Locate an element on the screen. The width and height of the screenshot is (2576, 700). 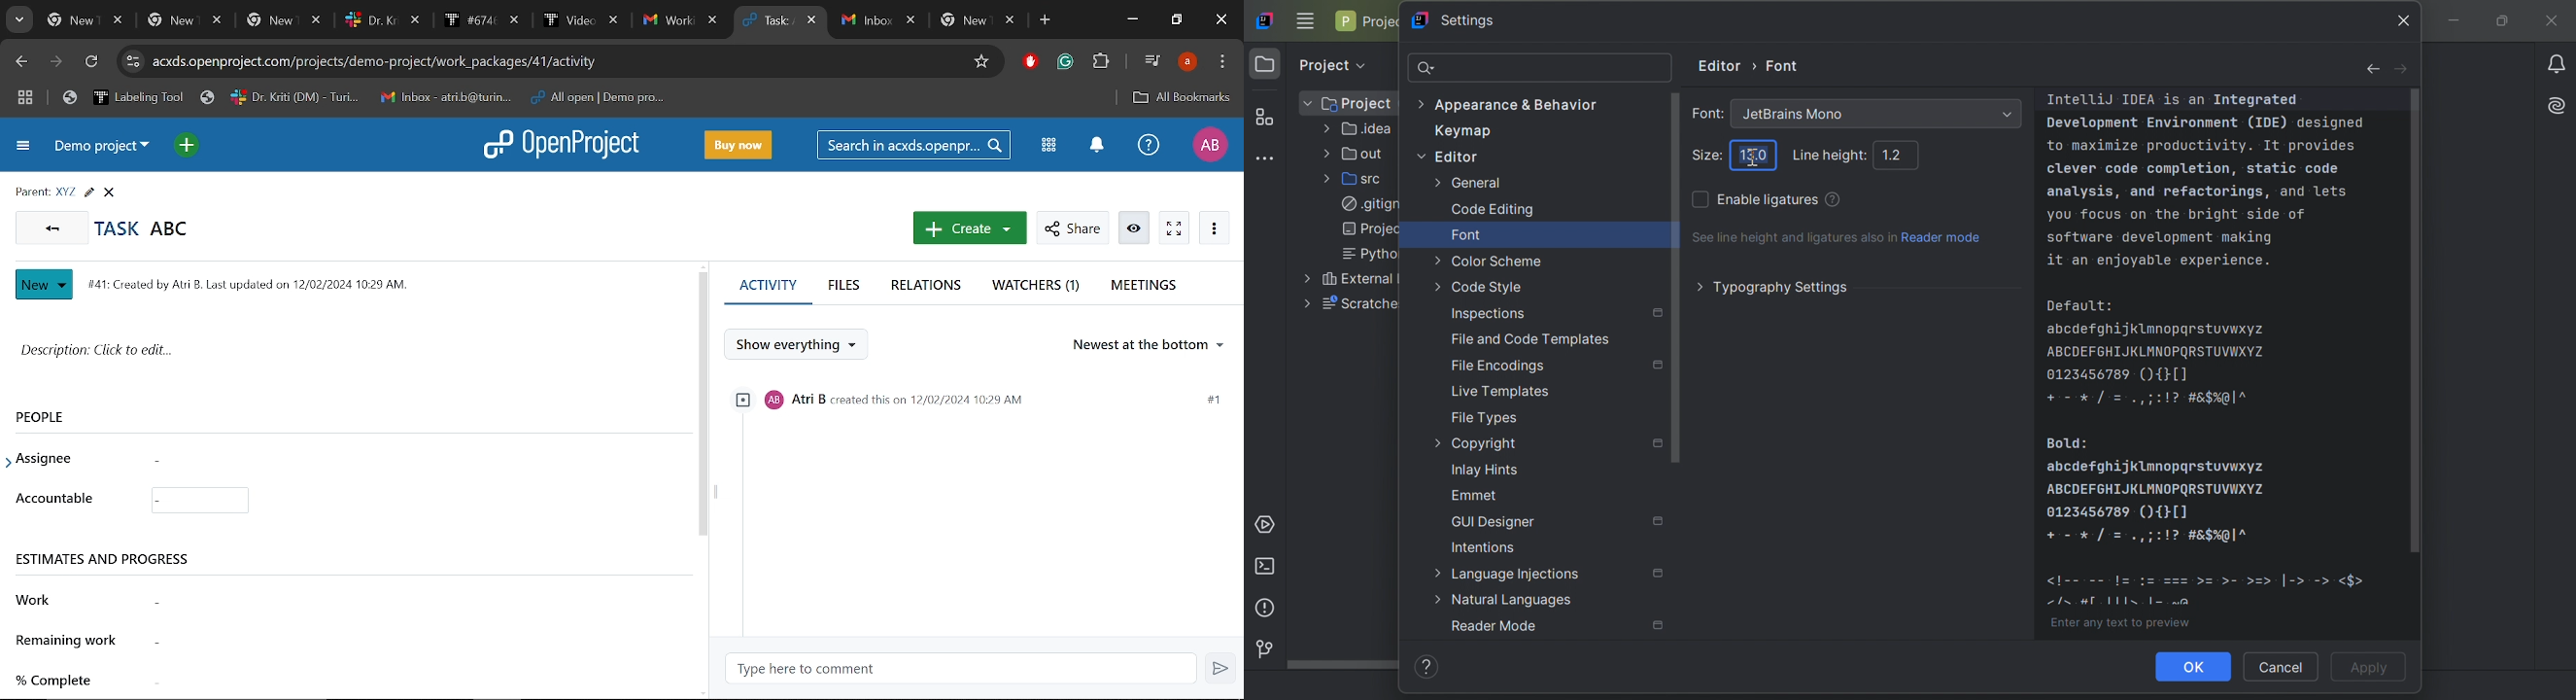
Show everything is located at coordinates (792, 345).